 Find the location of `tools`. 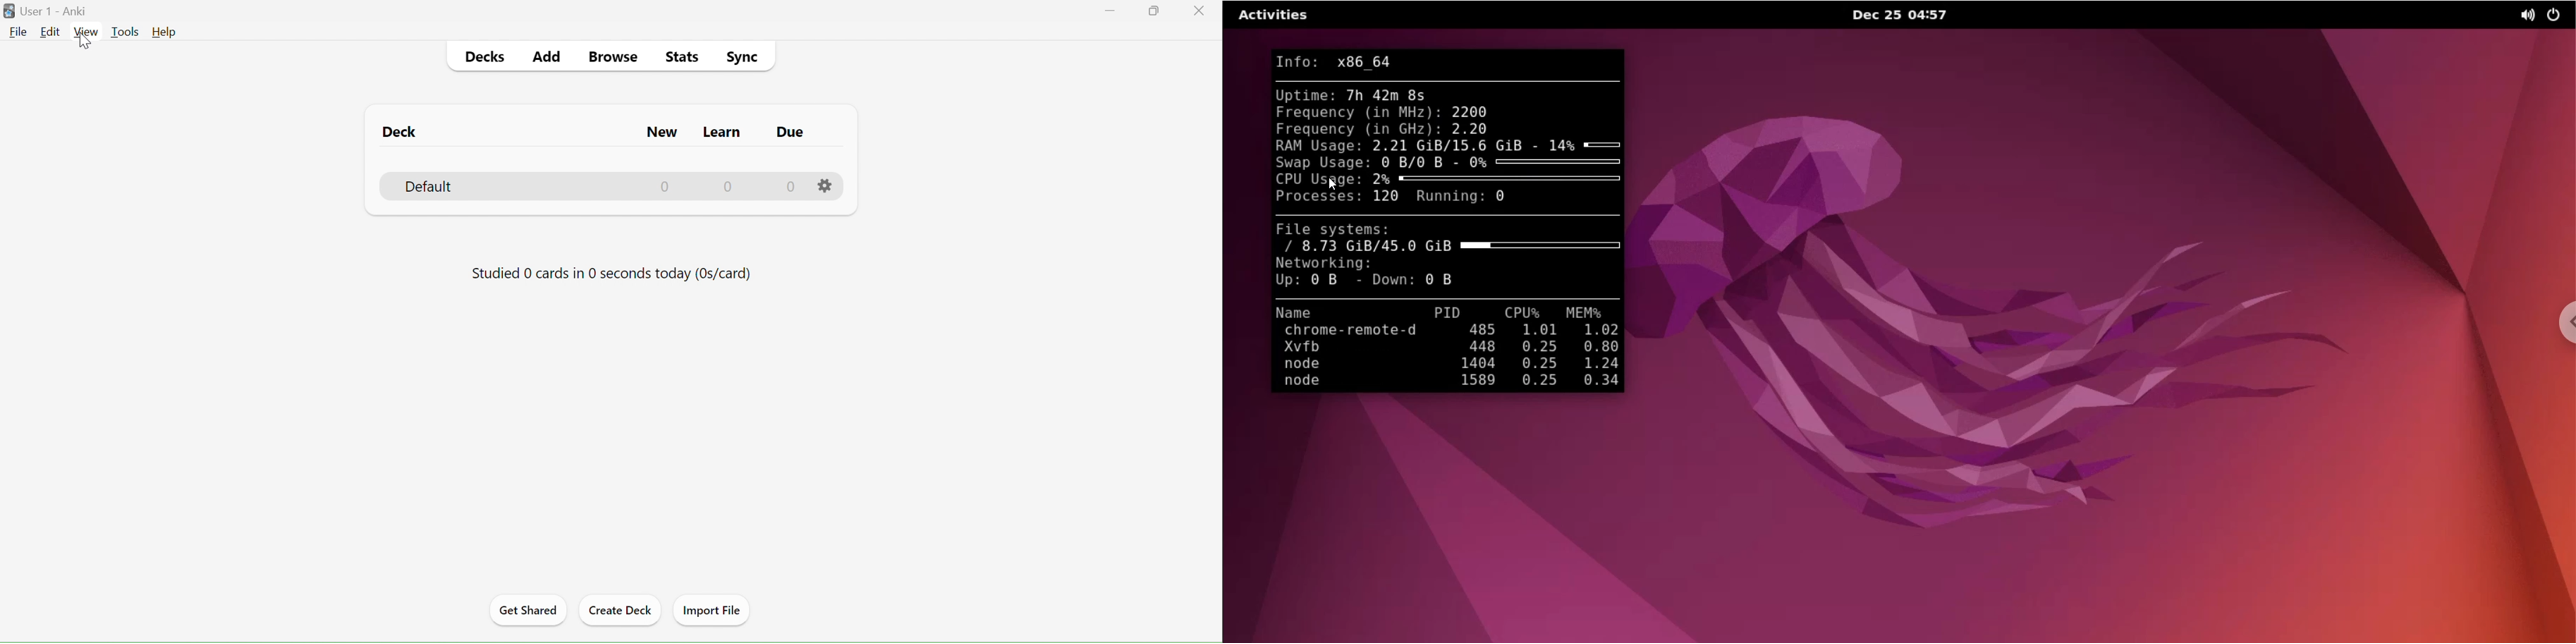

tools is located at coordinates (125, 32).